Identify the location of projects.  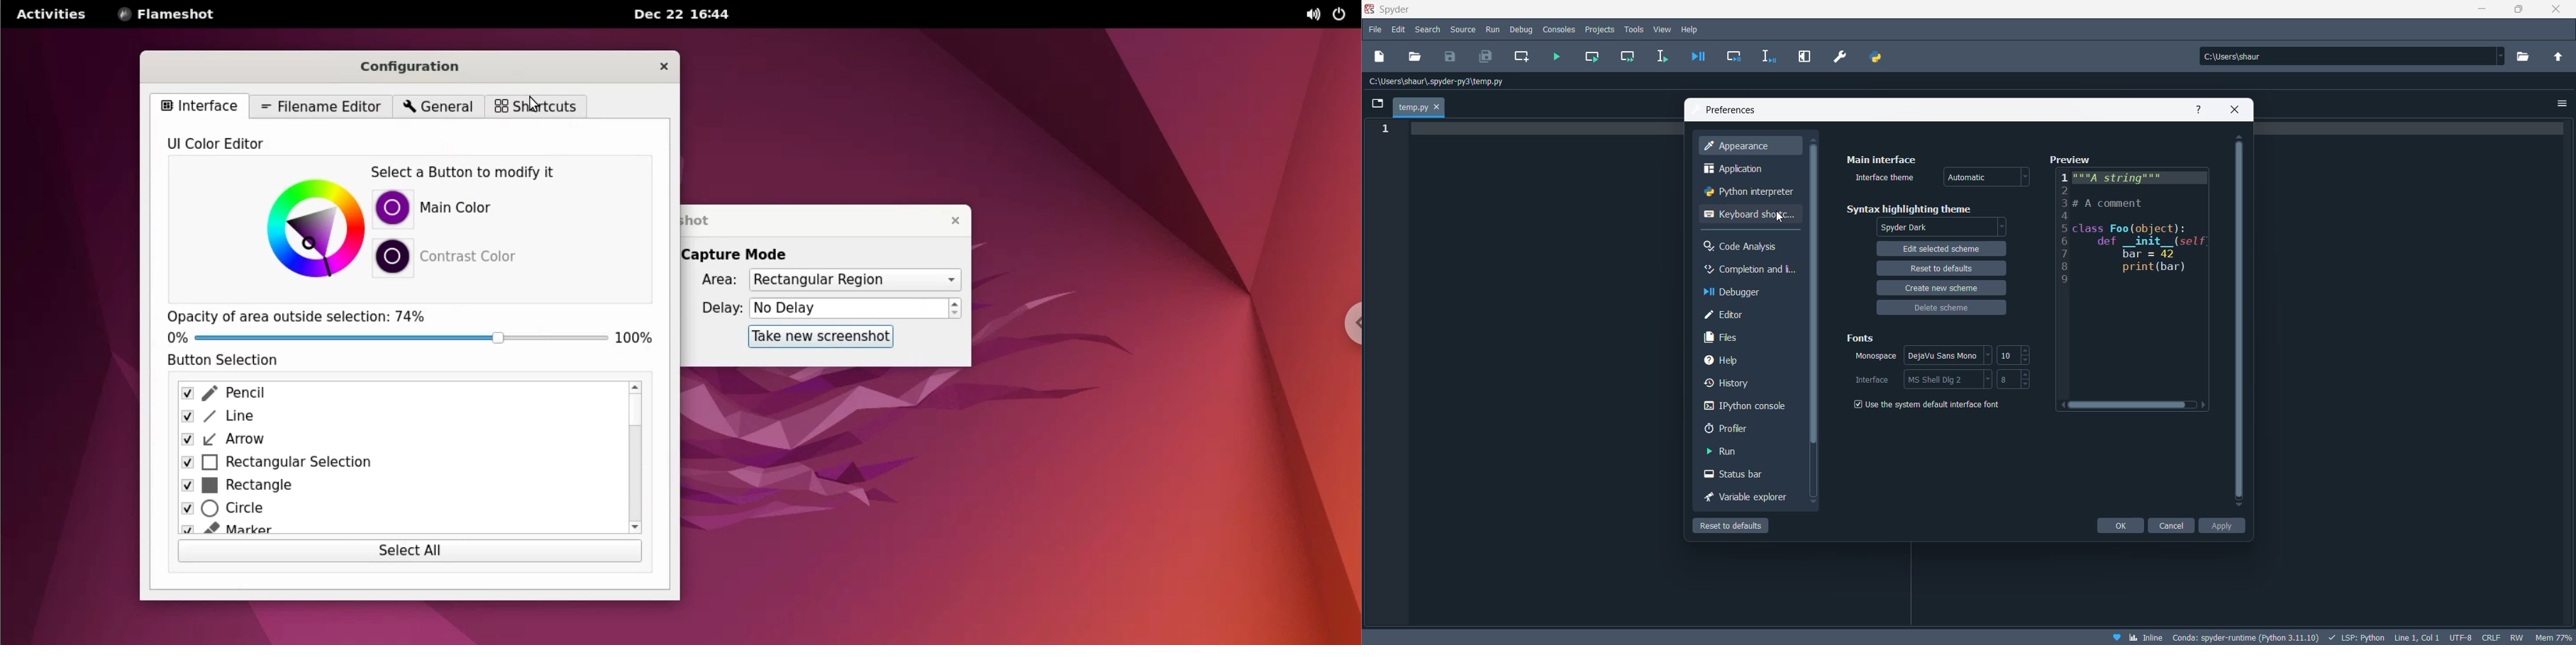
(1602, 30).